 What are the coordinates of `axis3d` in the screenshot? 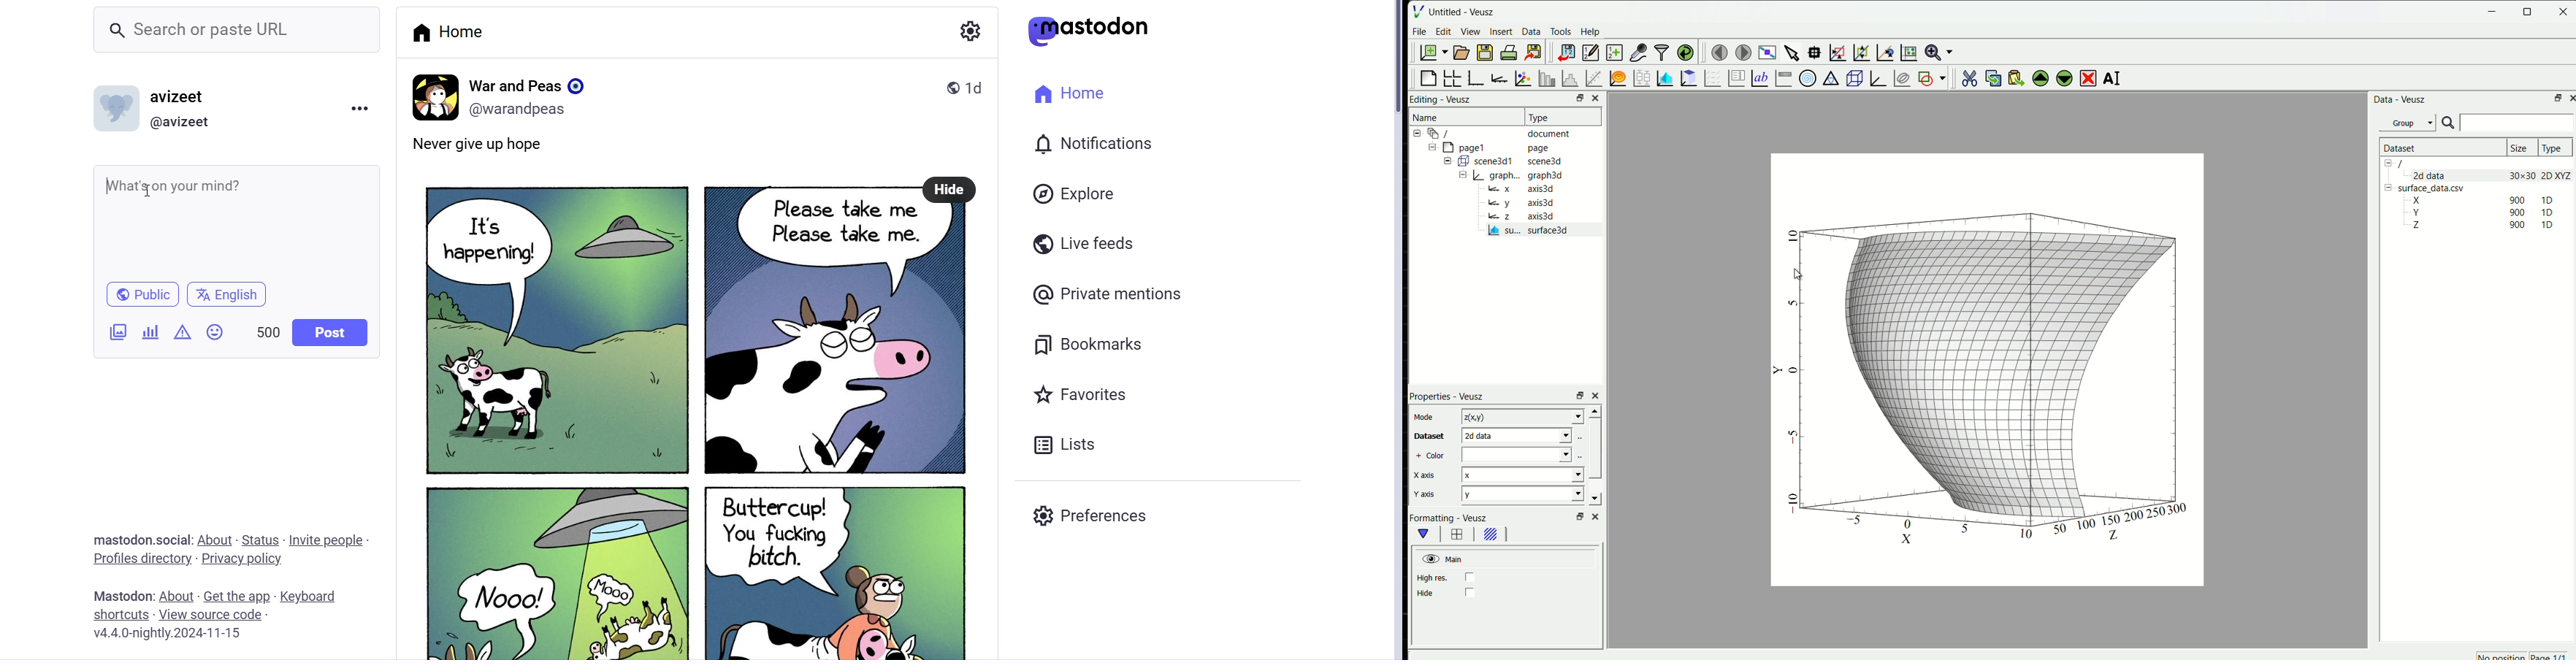 It's located at (1540, 216).